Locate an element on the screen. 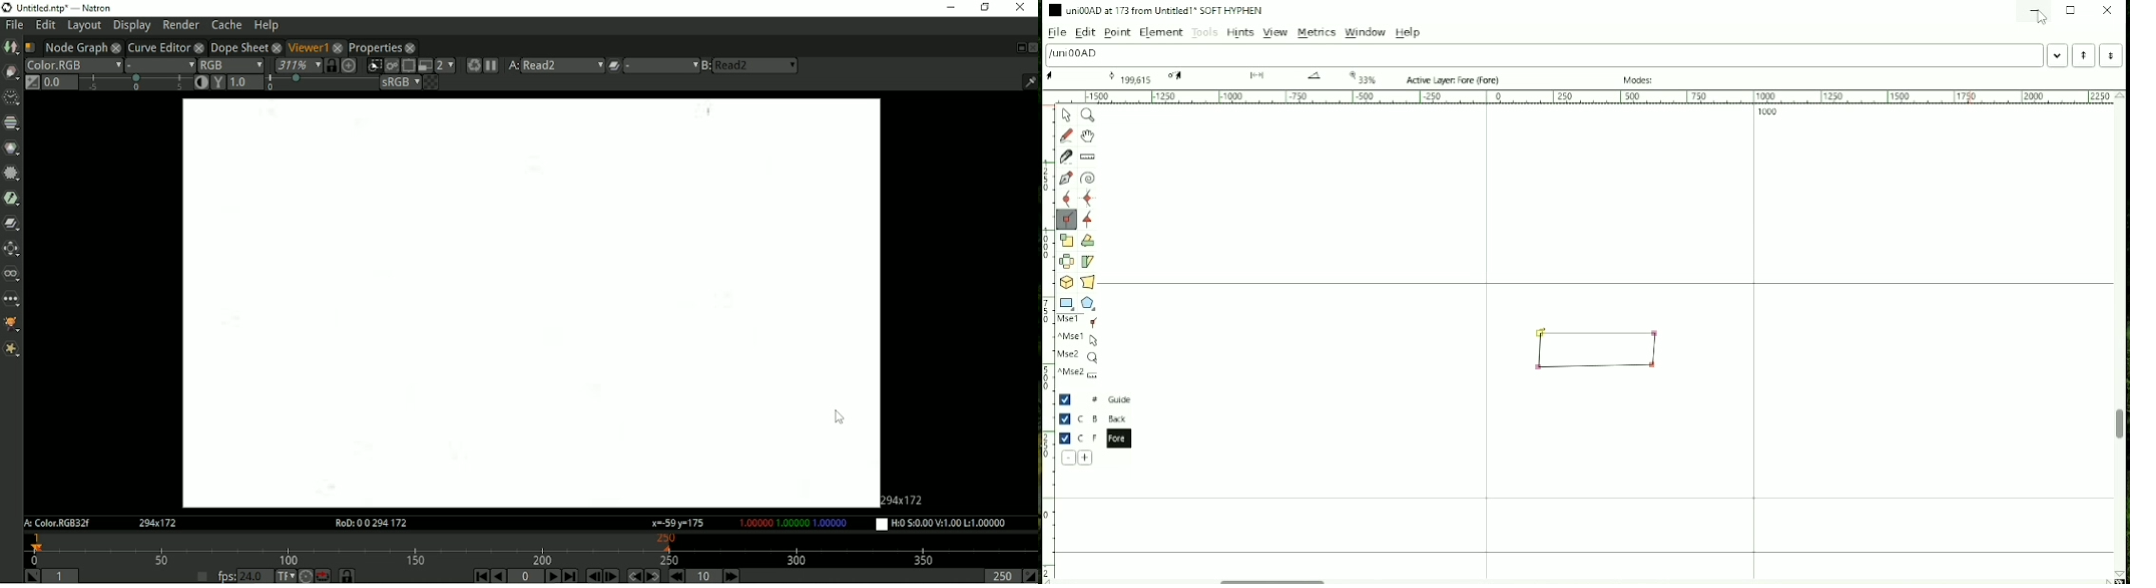  Back is located at coordinates (1096, 418).